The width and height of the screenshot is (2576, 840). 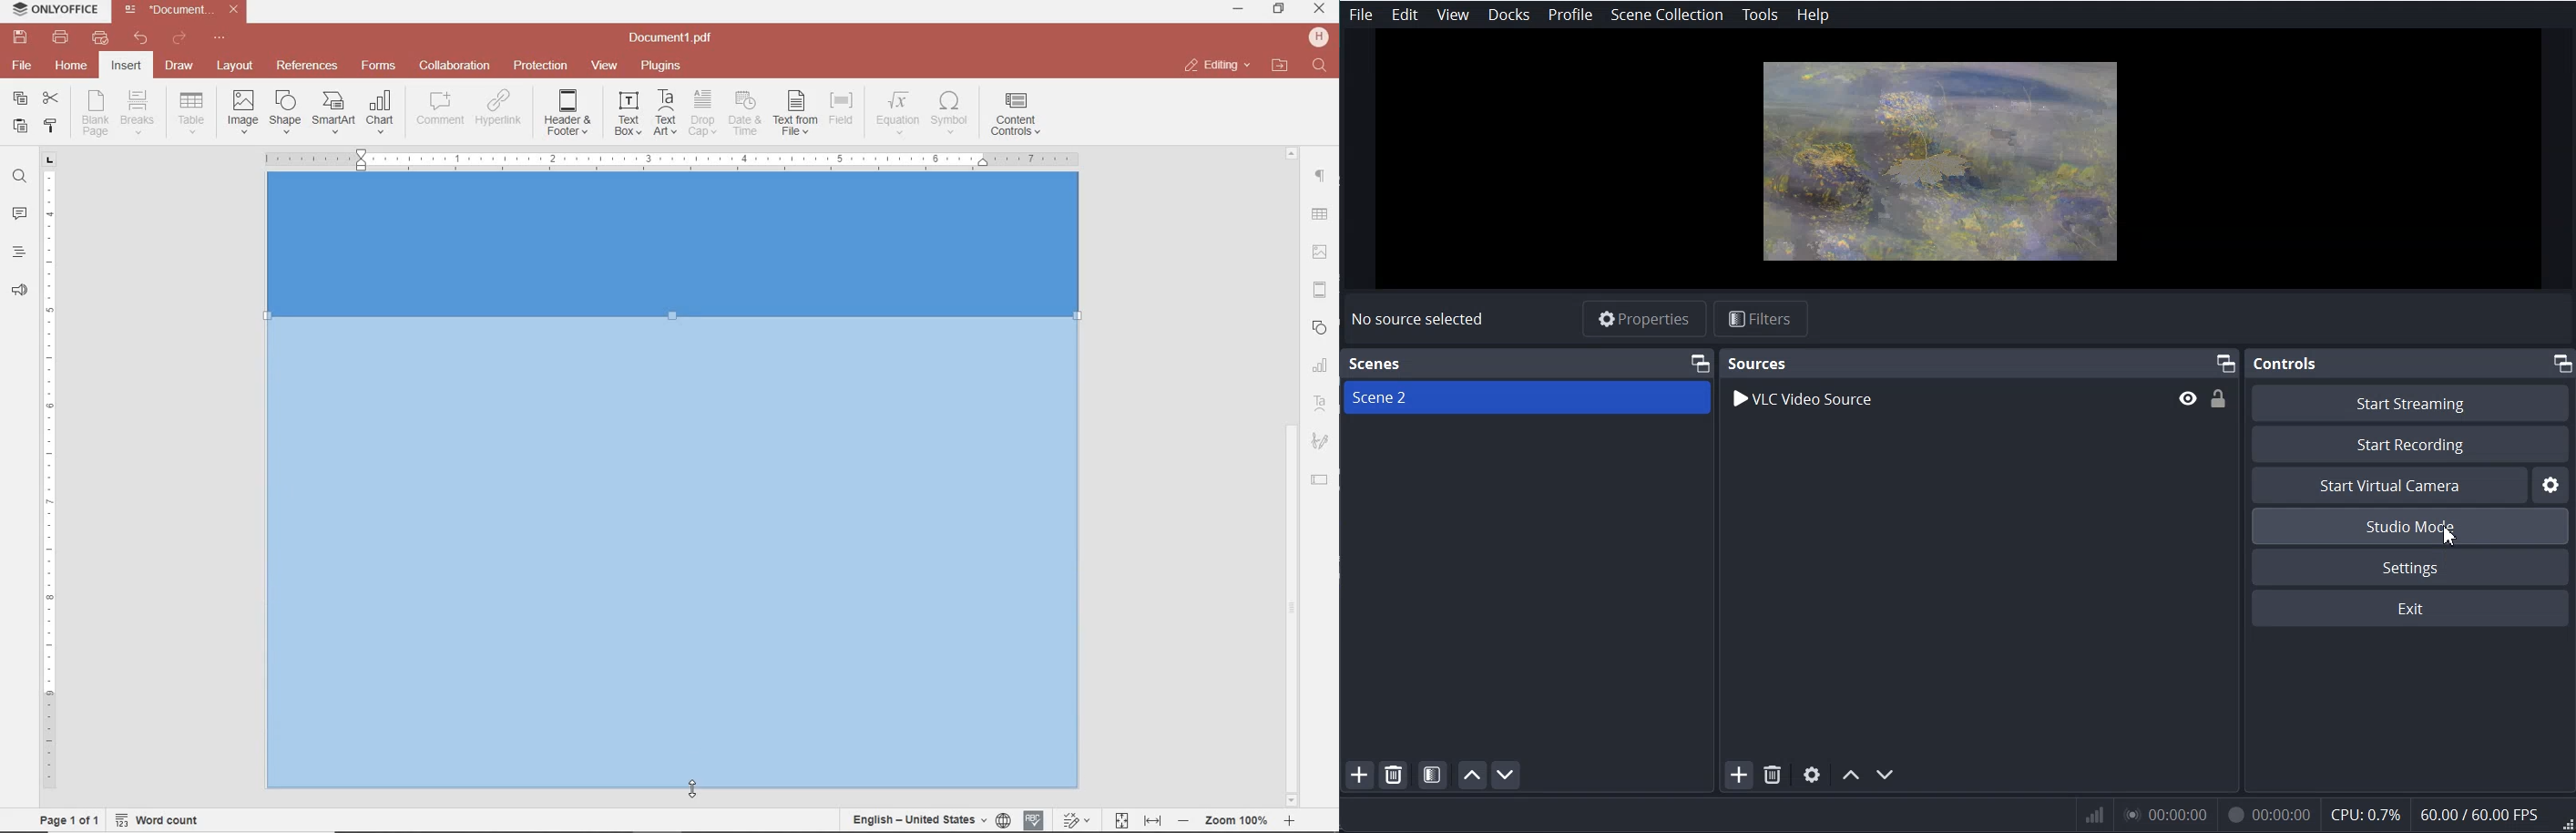 What do you see at coordinates (1281, 66) in the screenshot?
I see `open file location` at bounding box center [1281, 66].